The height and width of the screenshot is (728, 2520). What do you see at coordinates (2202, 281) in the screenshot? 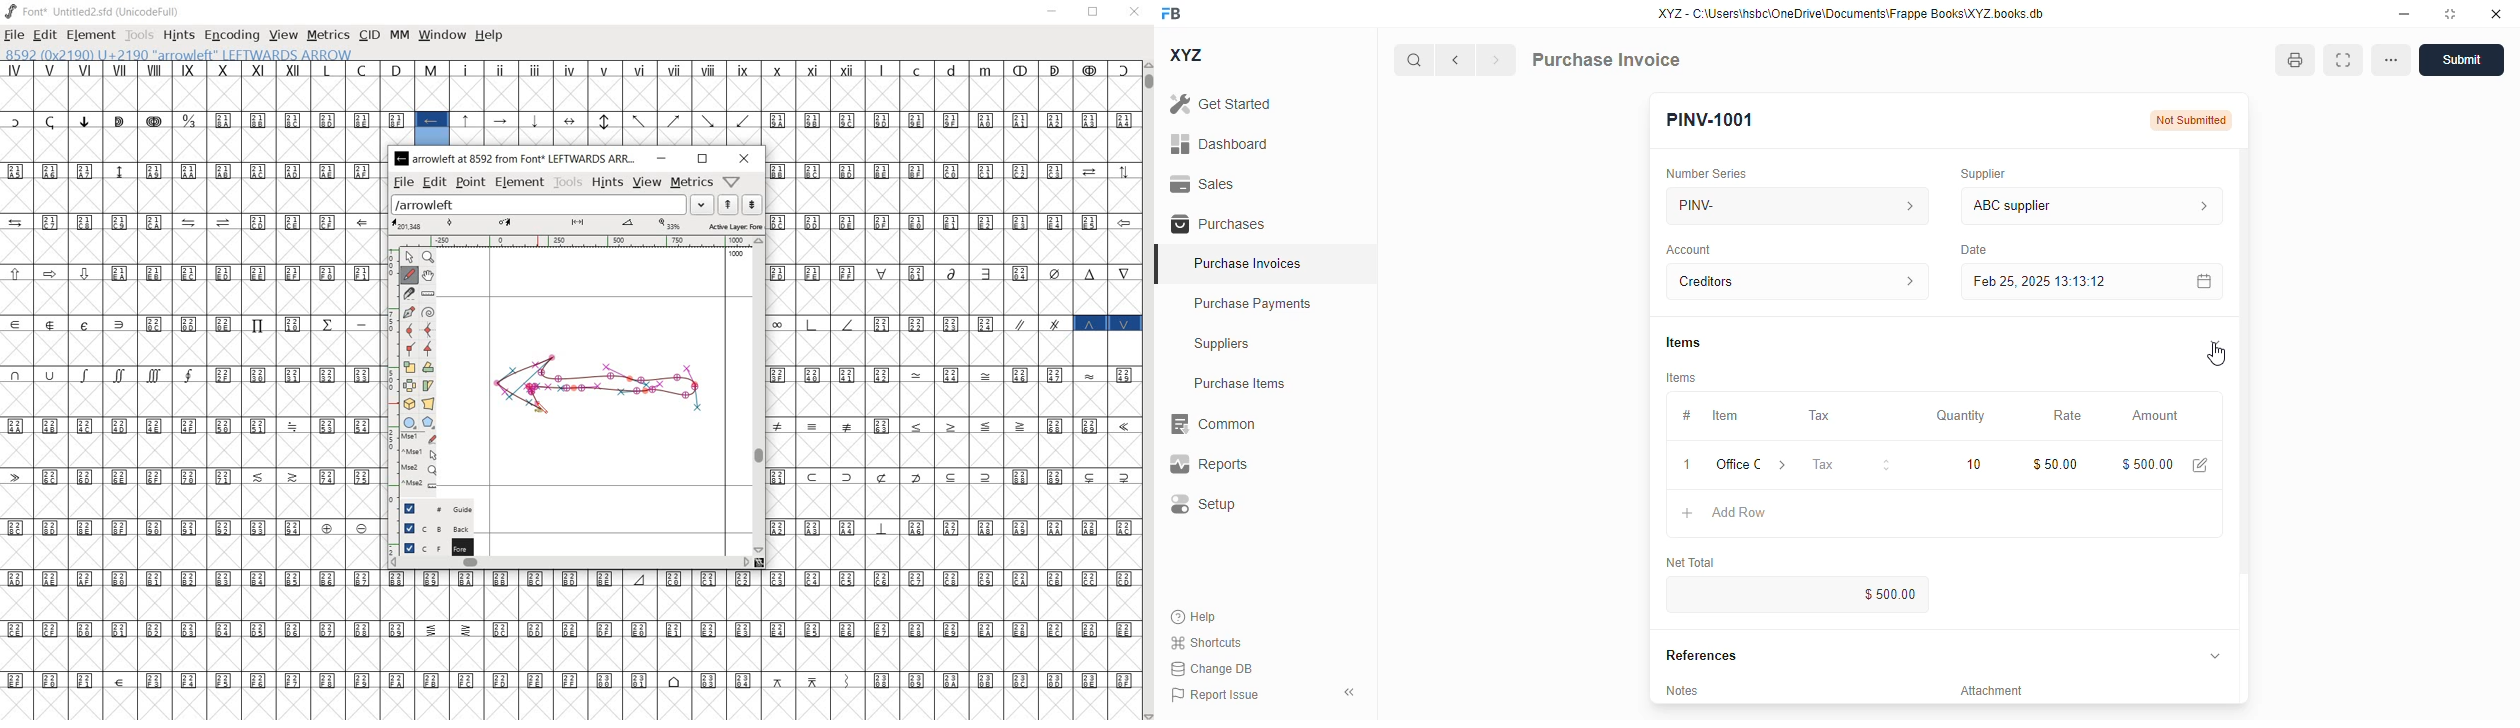
I see `calendar icon` at bounding box center [2202, 281].